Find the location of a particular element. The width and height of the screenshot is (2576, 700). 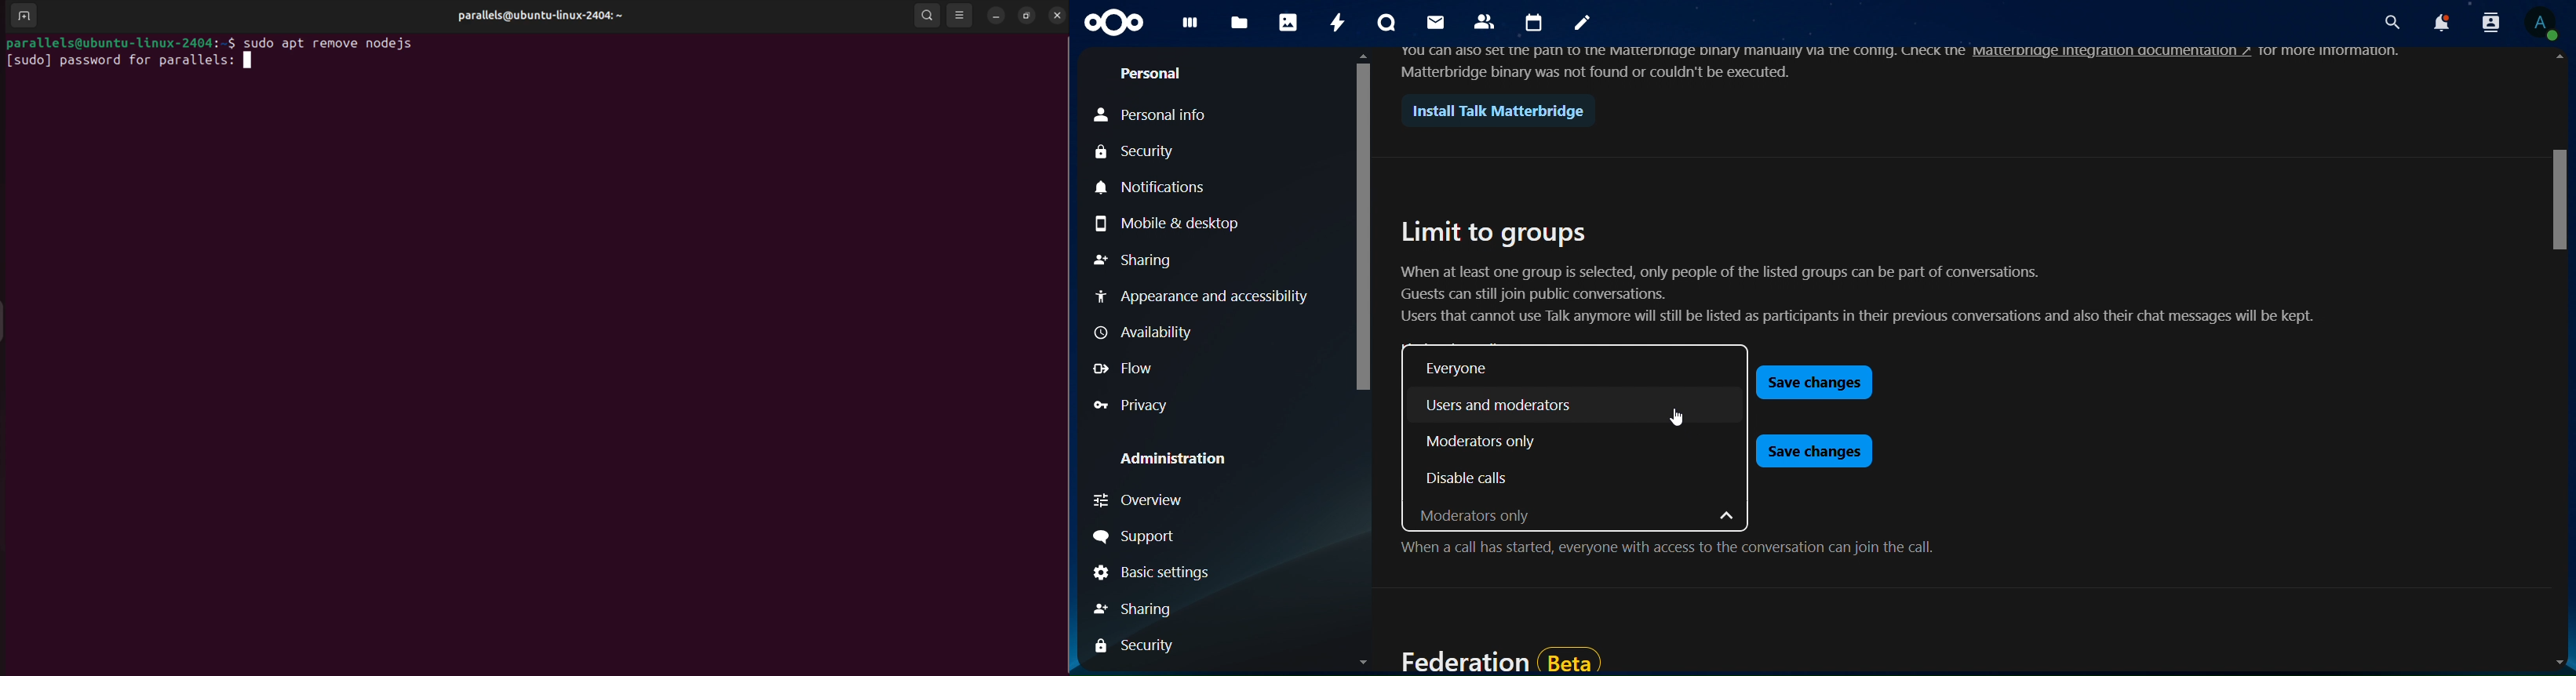

photos is located at coordinates (1290, 24).